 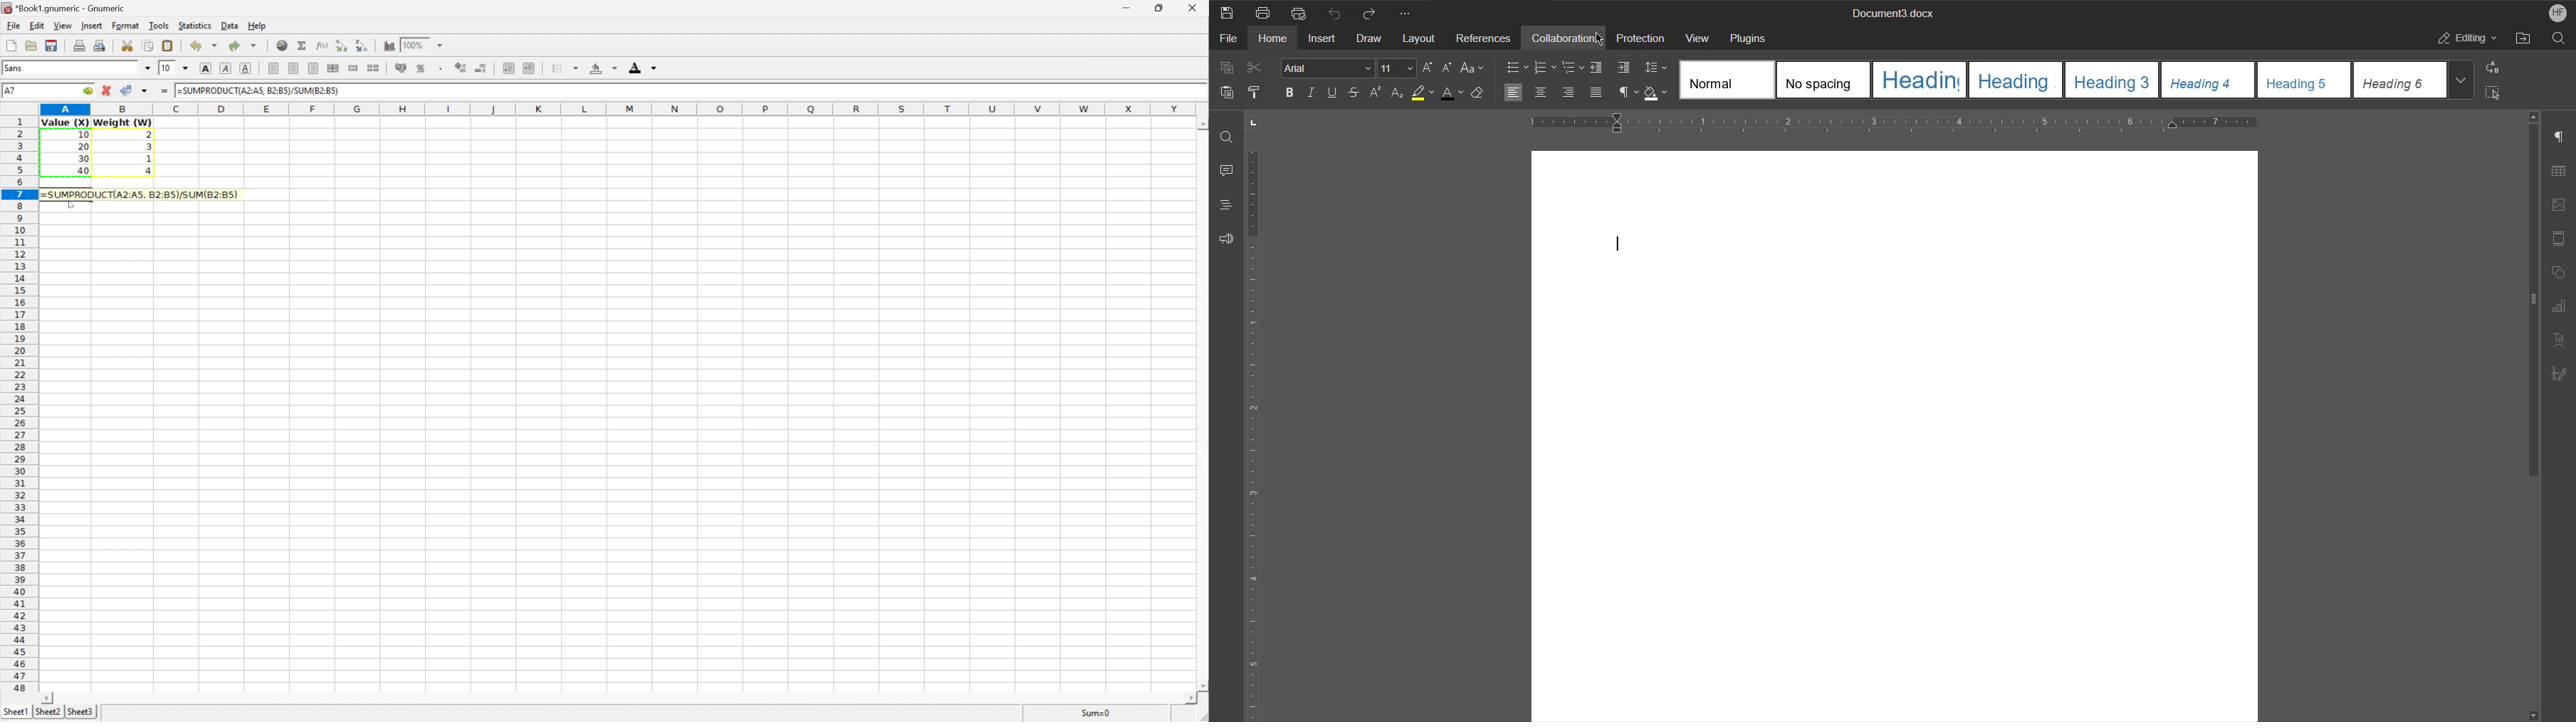 I want to click on Row number, so click(x=18, y=406).